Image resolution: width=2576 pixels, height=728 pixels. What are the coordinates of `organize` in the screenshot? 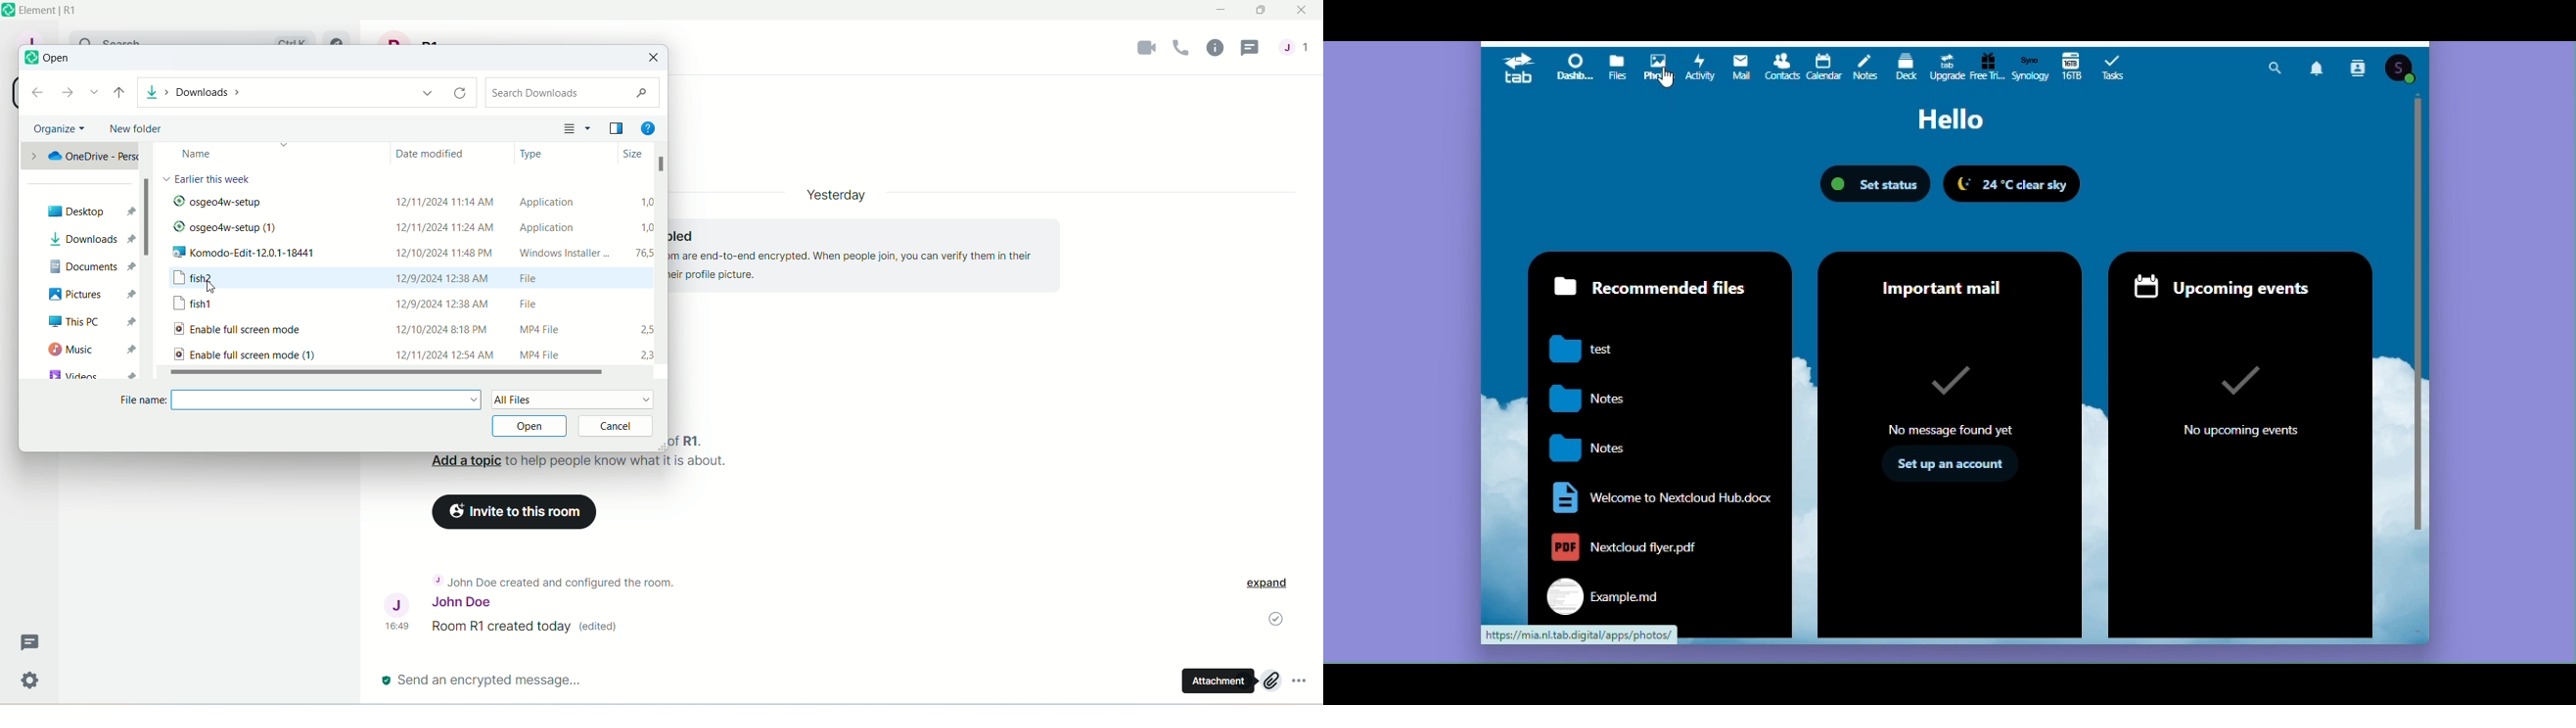 It's located at (59, 129).